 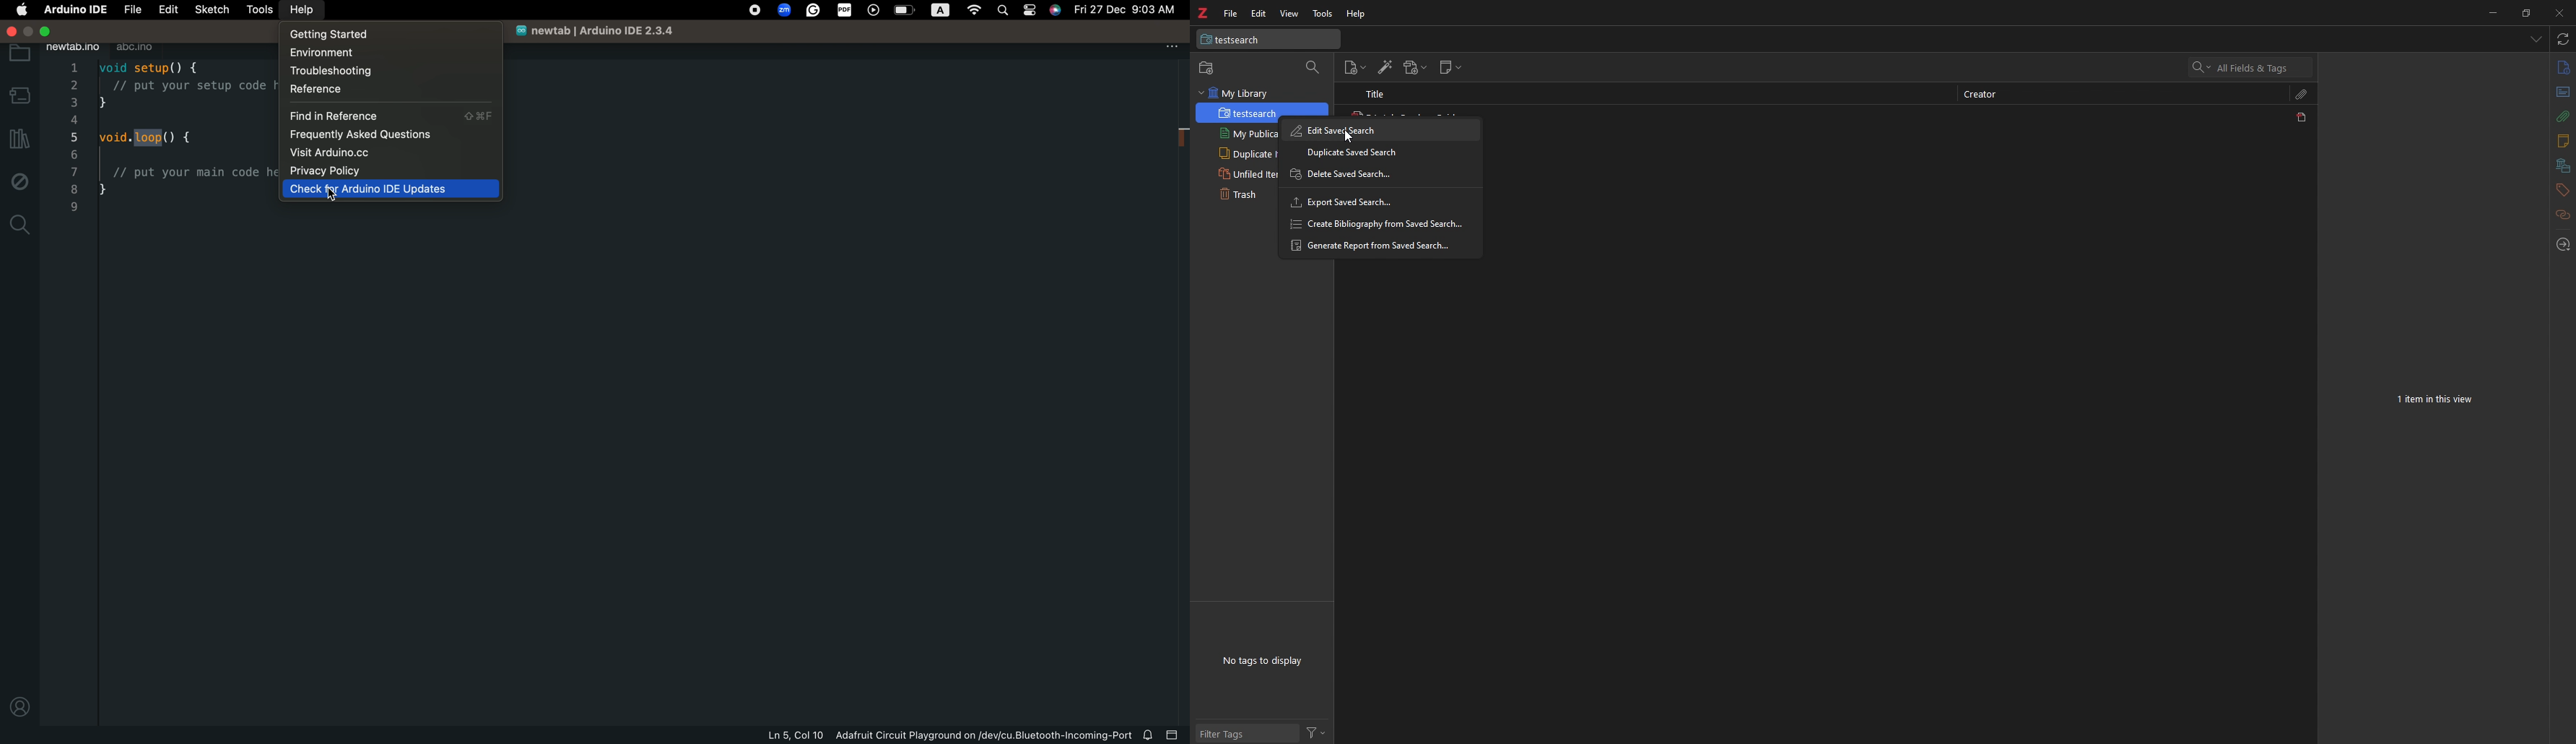 What do you see at coordinates (2562, 190) in the screenshot?
I see `tags` at bounding box center [2562, 190].